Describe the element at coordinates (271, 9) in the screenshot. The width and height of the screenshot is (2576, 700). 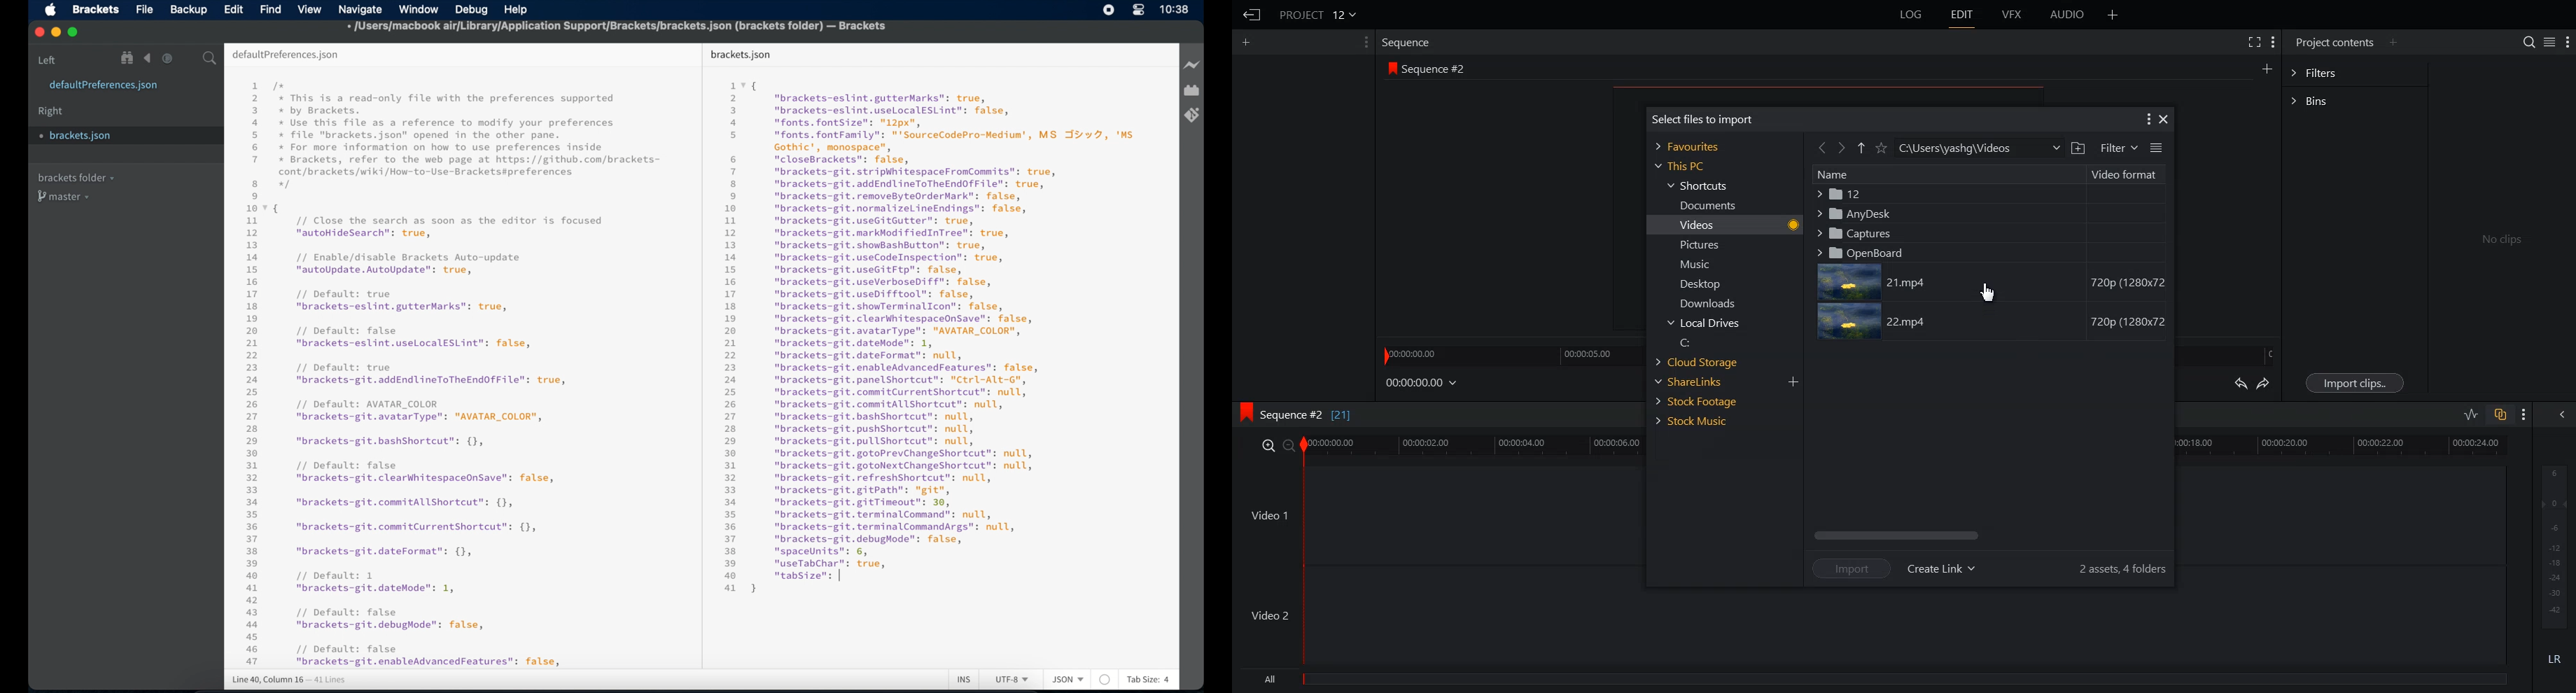
I see `find` at that location.